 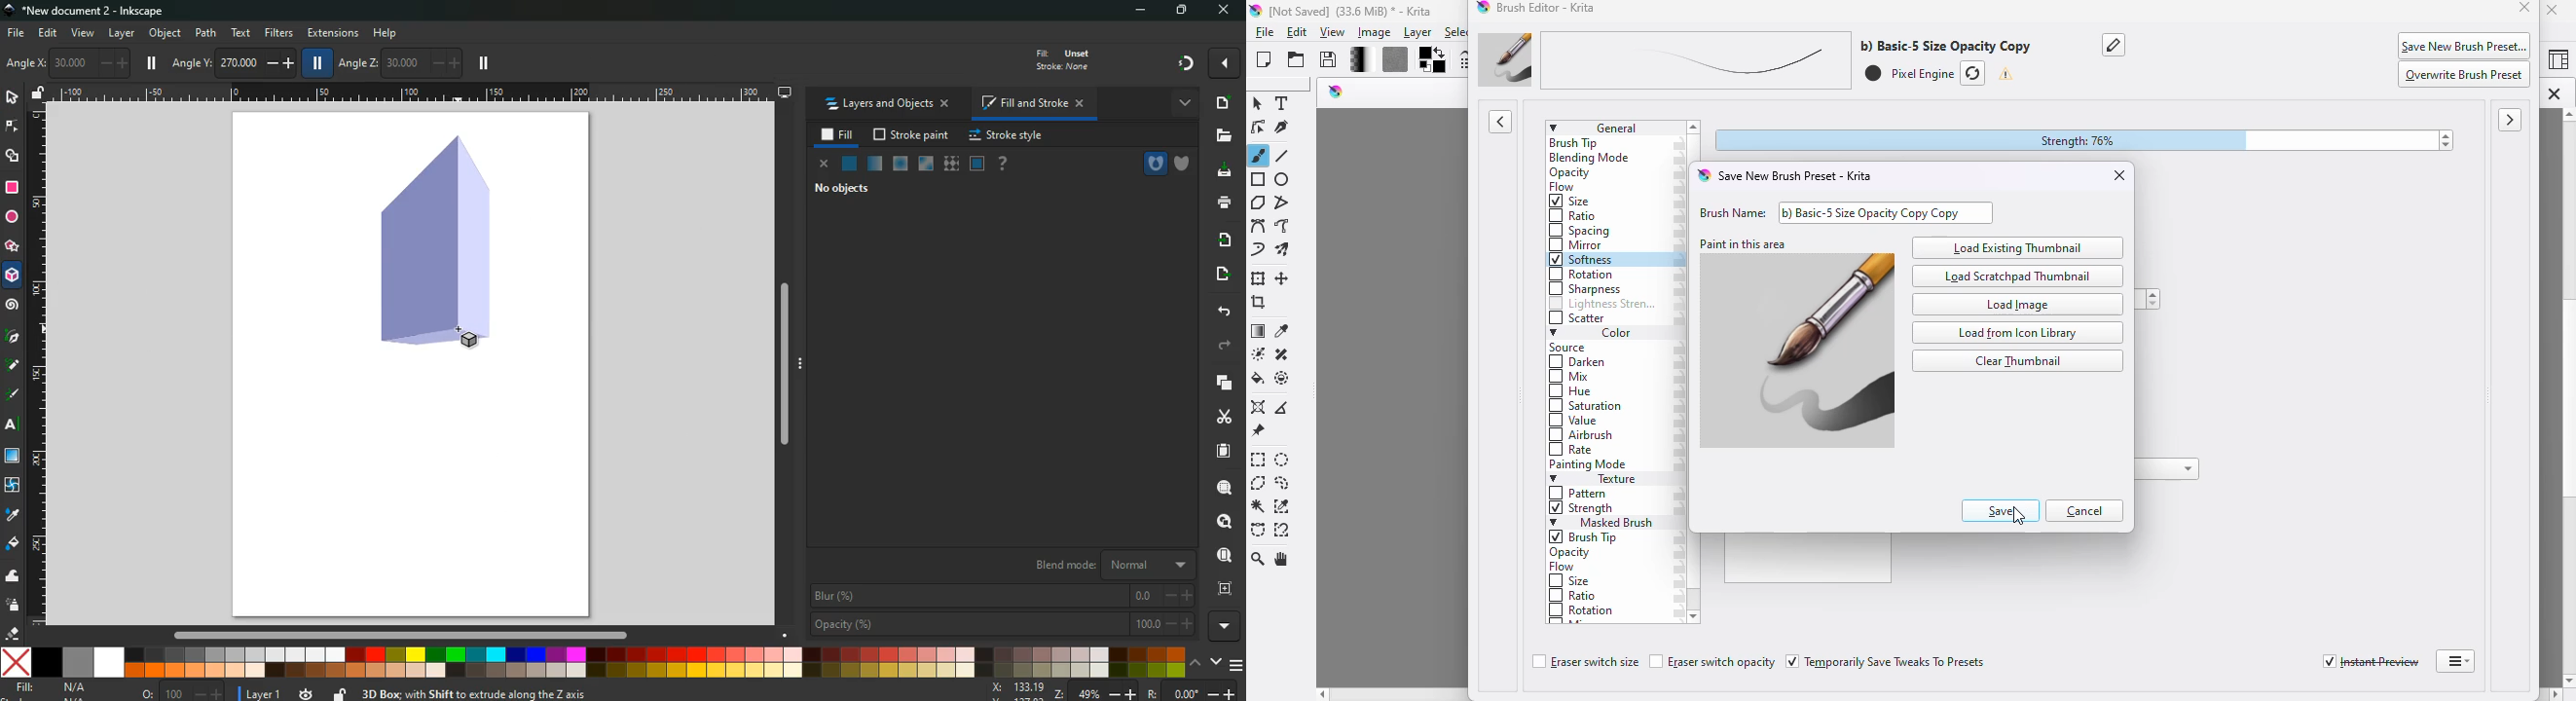 What do you see at coordinates (2466, 75) in the screenshot?
I see `overwrite brush preset` at bounding box center [2466, 75].